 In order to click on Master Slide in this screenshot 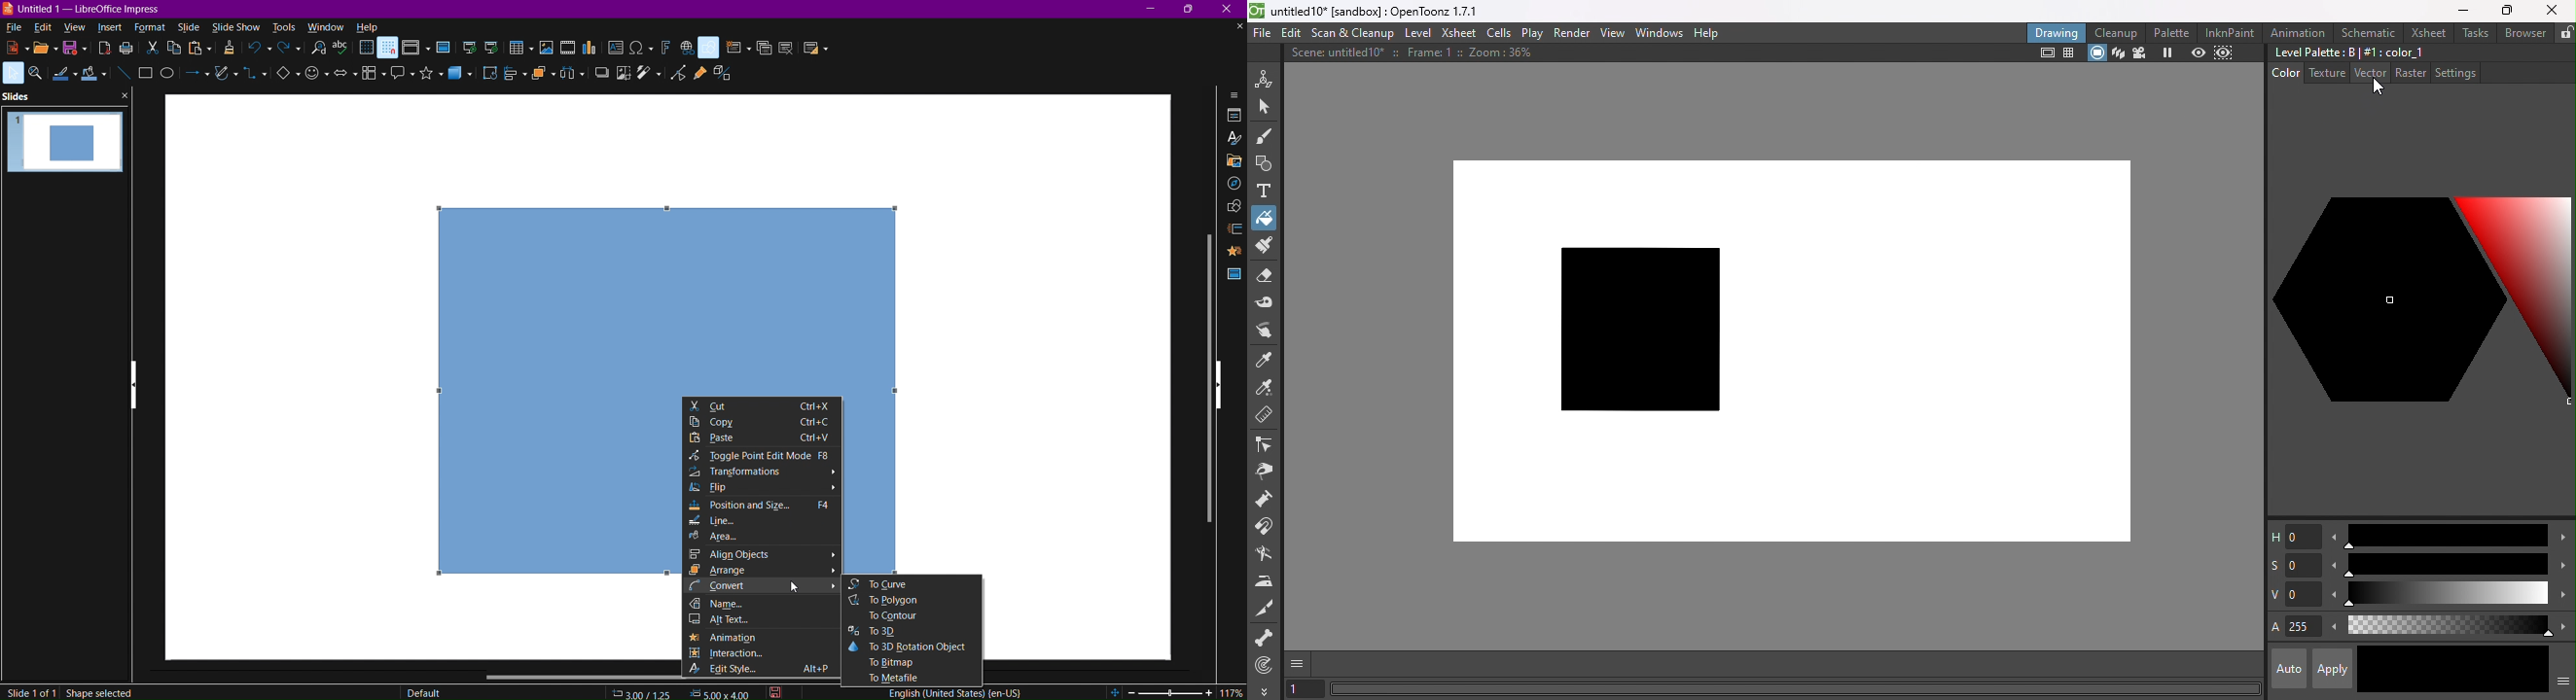, I will do `click(442, 49)`.